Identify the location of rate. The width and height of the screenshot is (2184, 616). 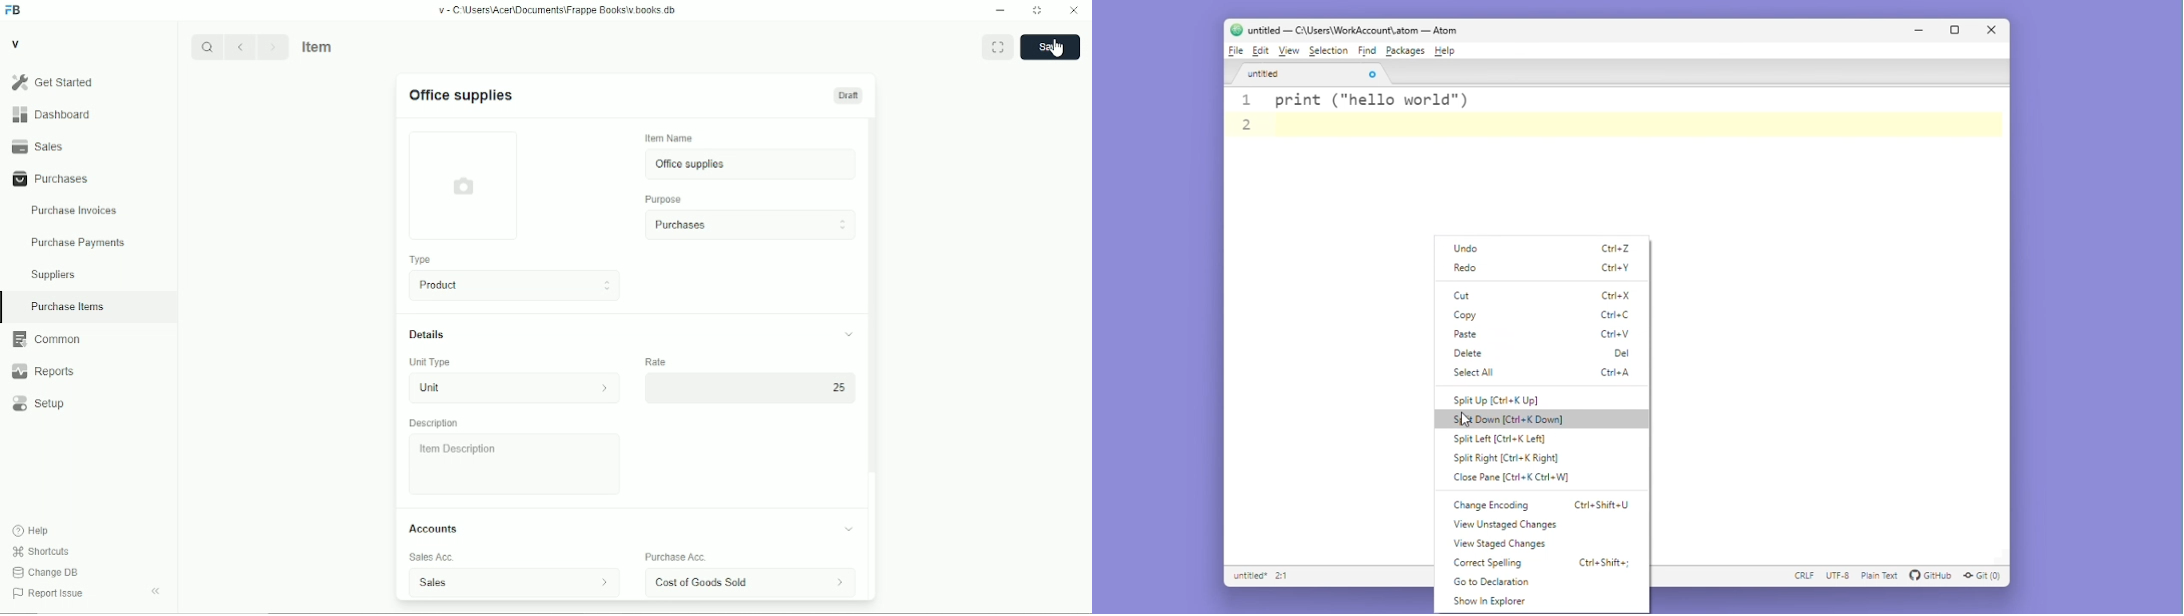
(655, 361).